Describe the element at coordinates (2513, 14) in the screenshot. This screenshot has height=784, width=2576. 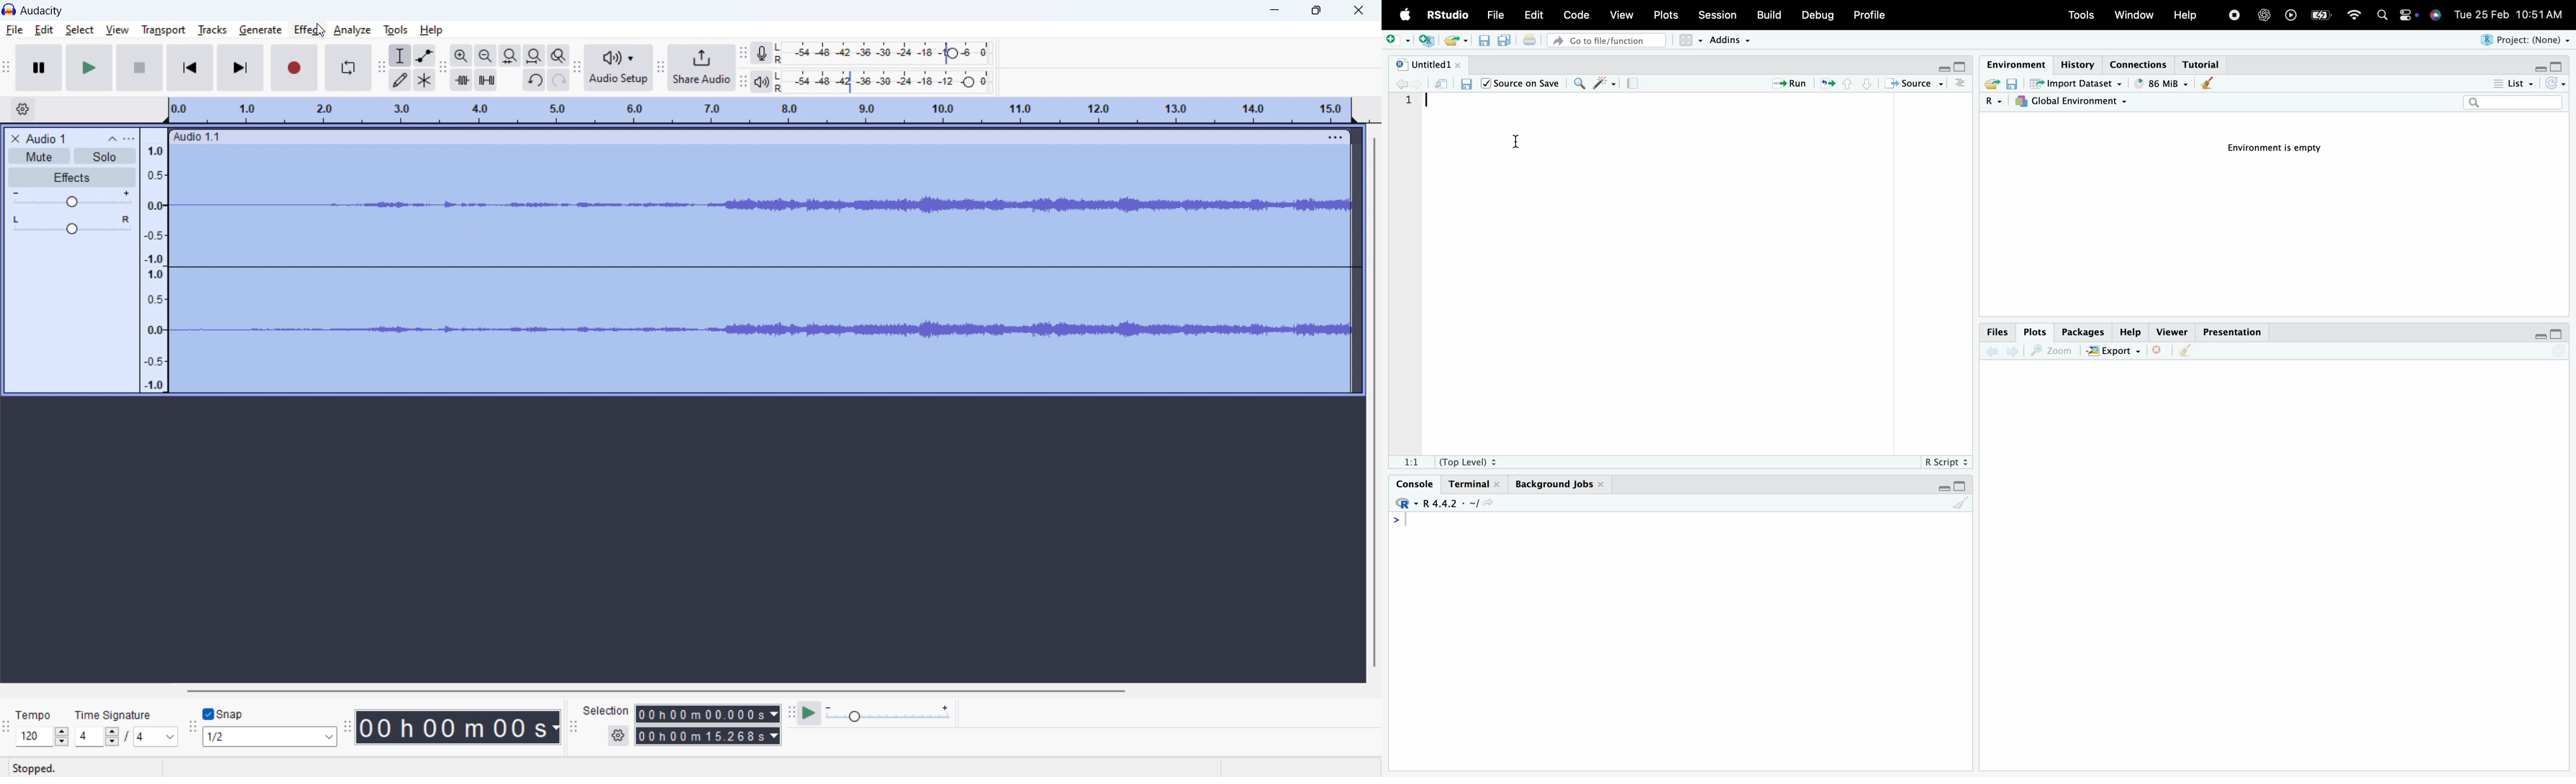
I see `Tue 25 Feb 10:51AM` at that location.